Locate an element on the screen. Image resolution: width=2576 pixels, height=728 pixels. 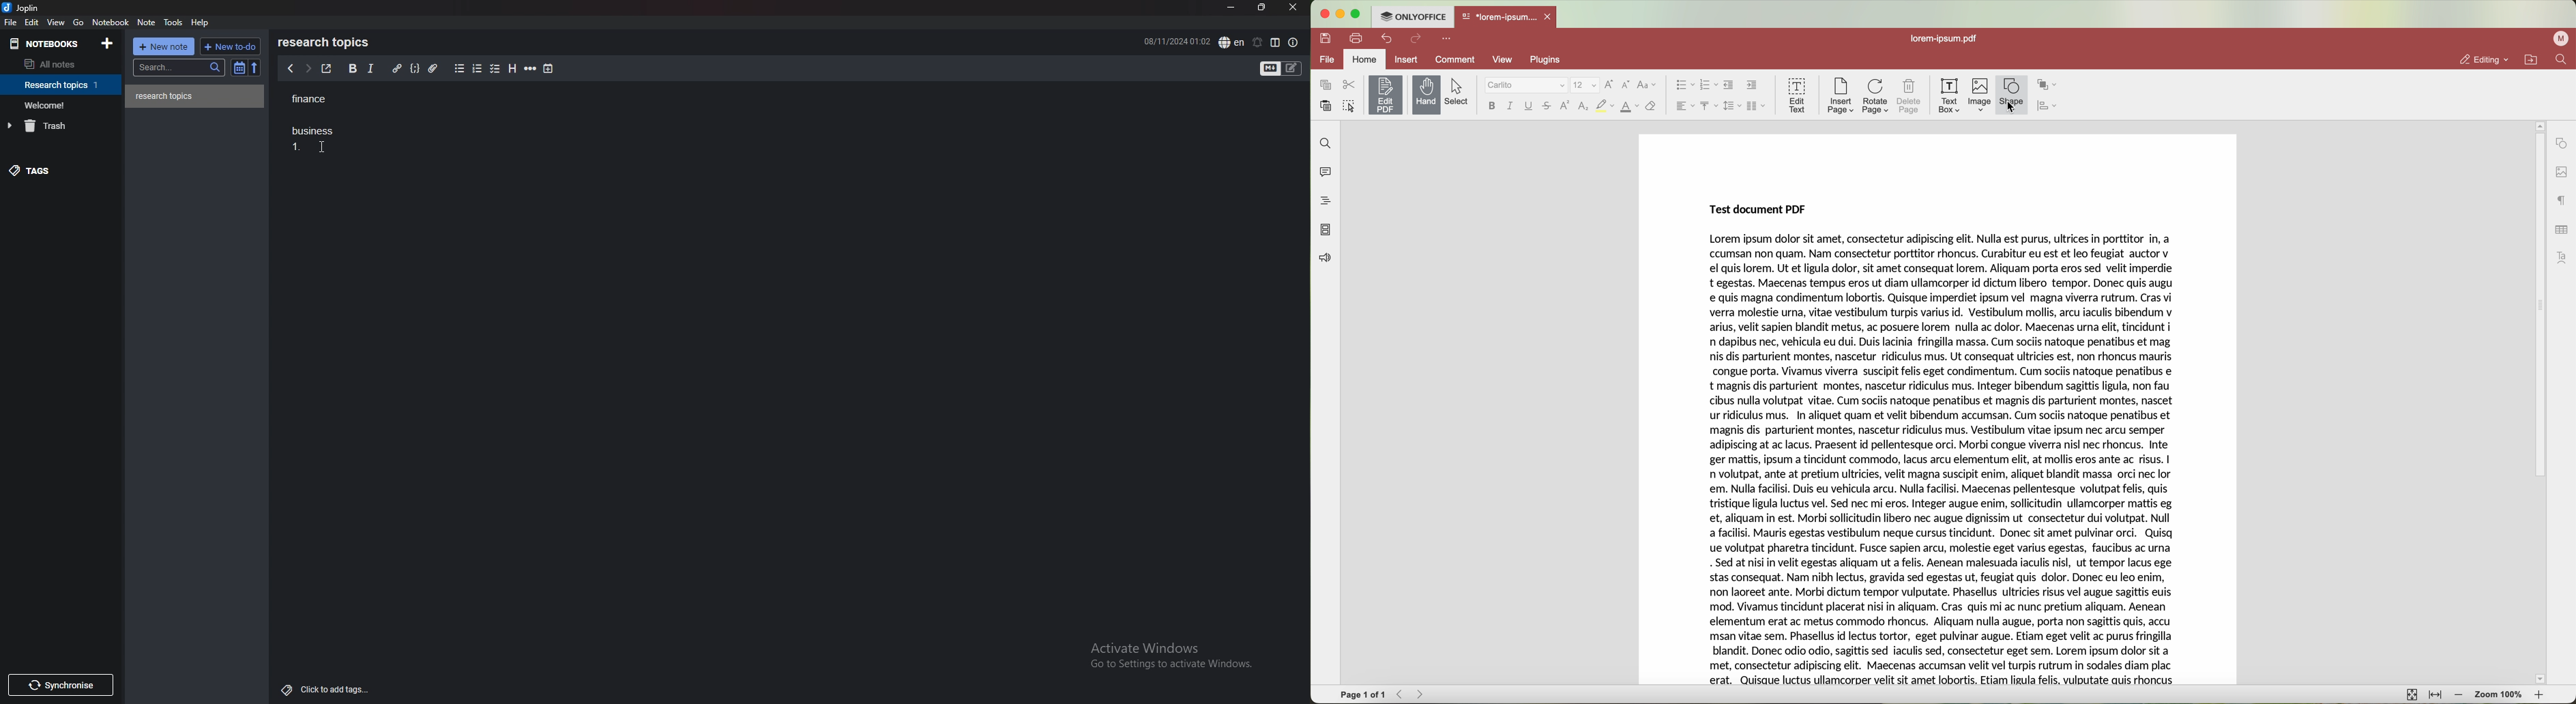
edit PDF is located at coordinates (1387, 93).